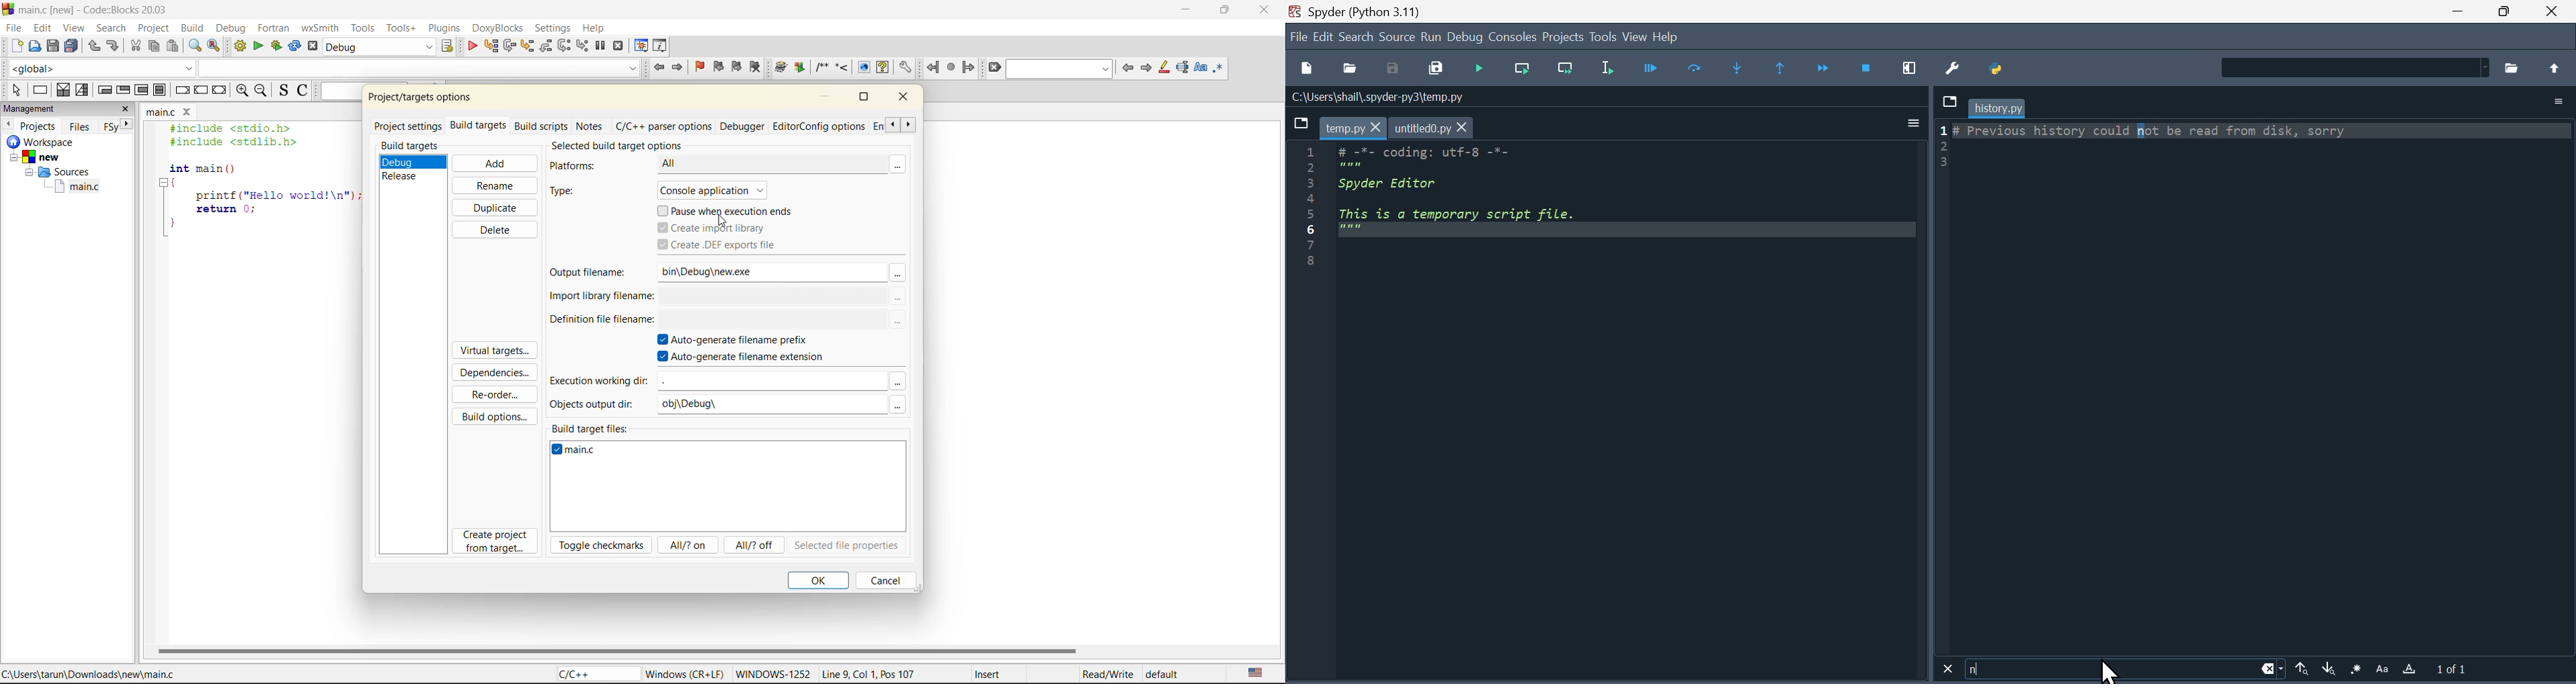 Image resolution: width=2576 pixels, height=700 pixels. Describe the element at coordinates (773, 296) in the screenshot. I see `me: $(TARGET_OUTPUT_DIR)$(TARGET_OUTPUT_BASEM` at that location.